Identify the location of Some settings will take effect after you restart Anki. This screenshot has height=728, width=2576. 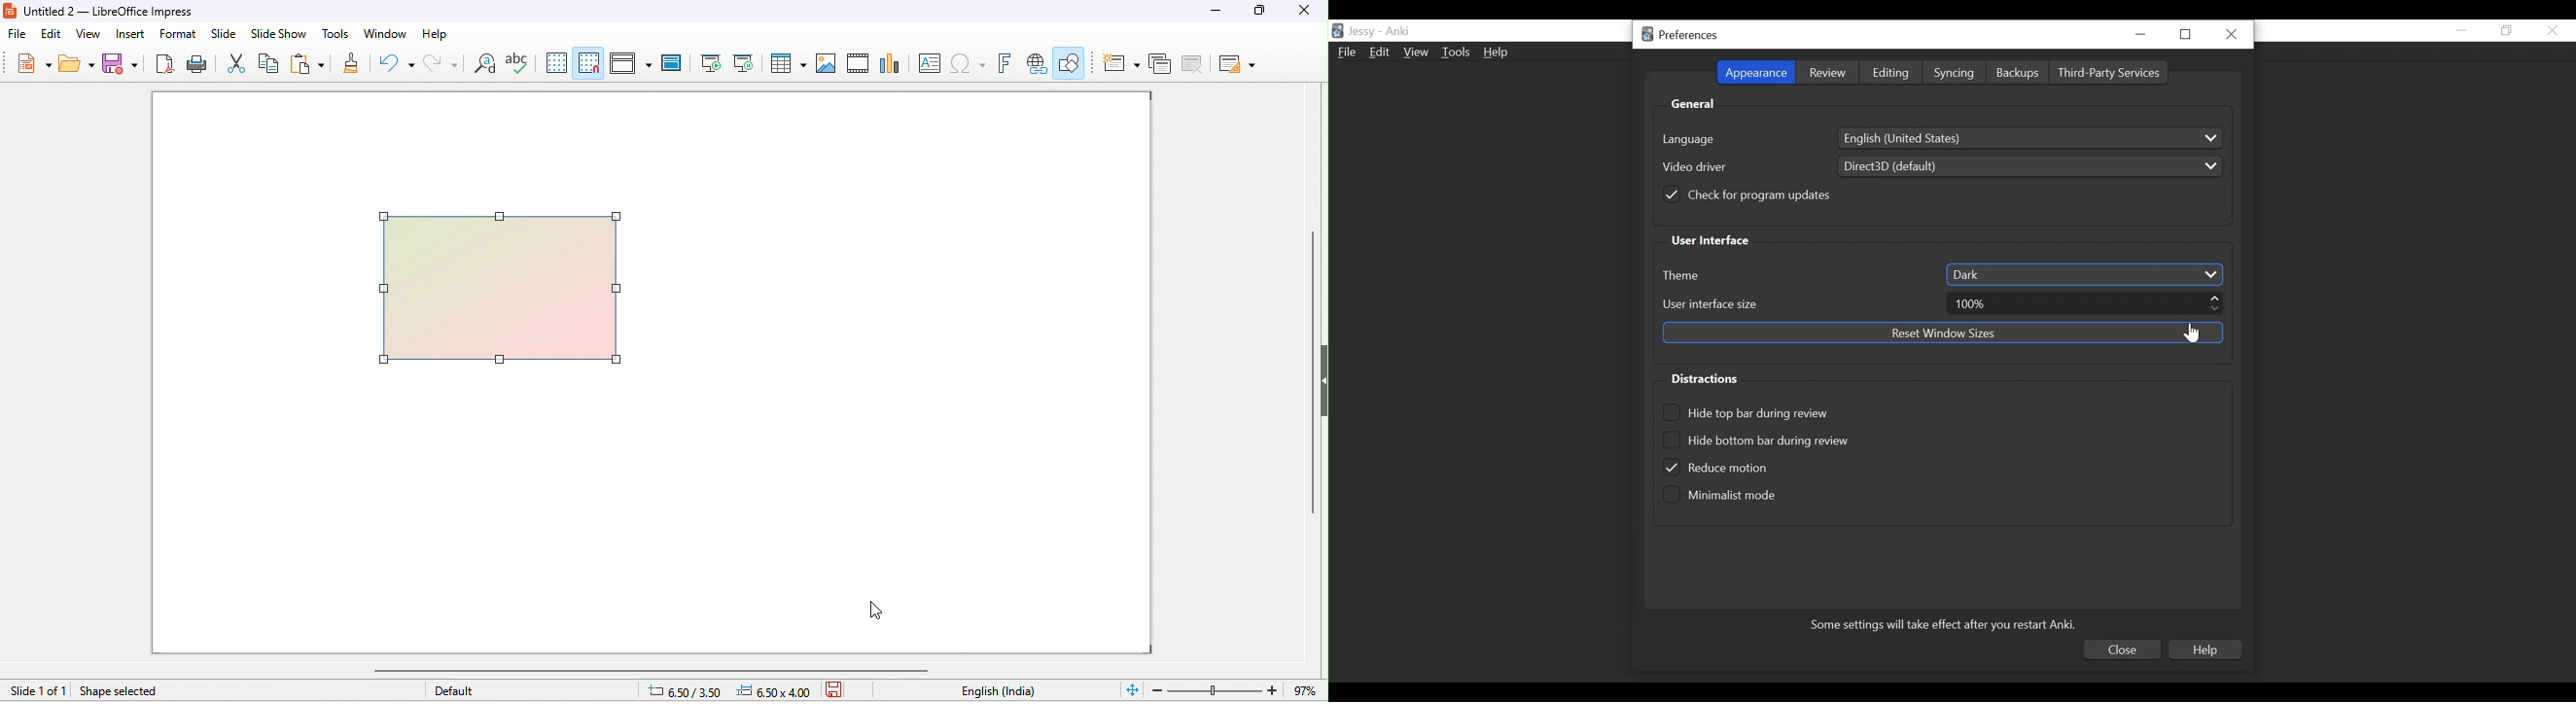
(1946, 625).